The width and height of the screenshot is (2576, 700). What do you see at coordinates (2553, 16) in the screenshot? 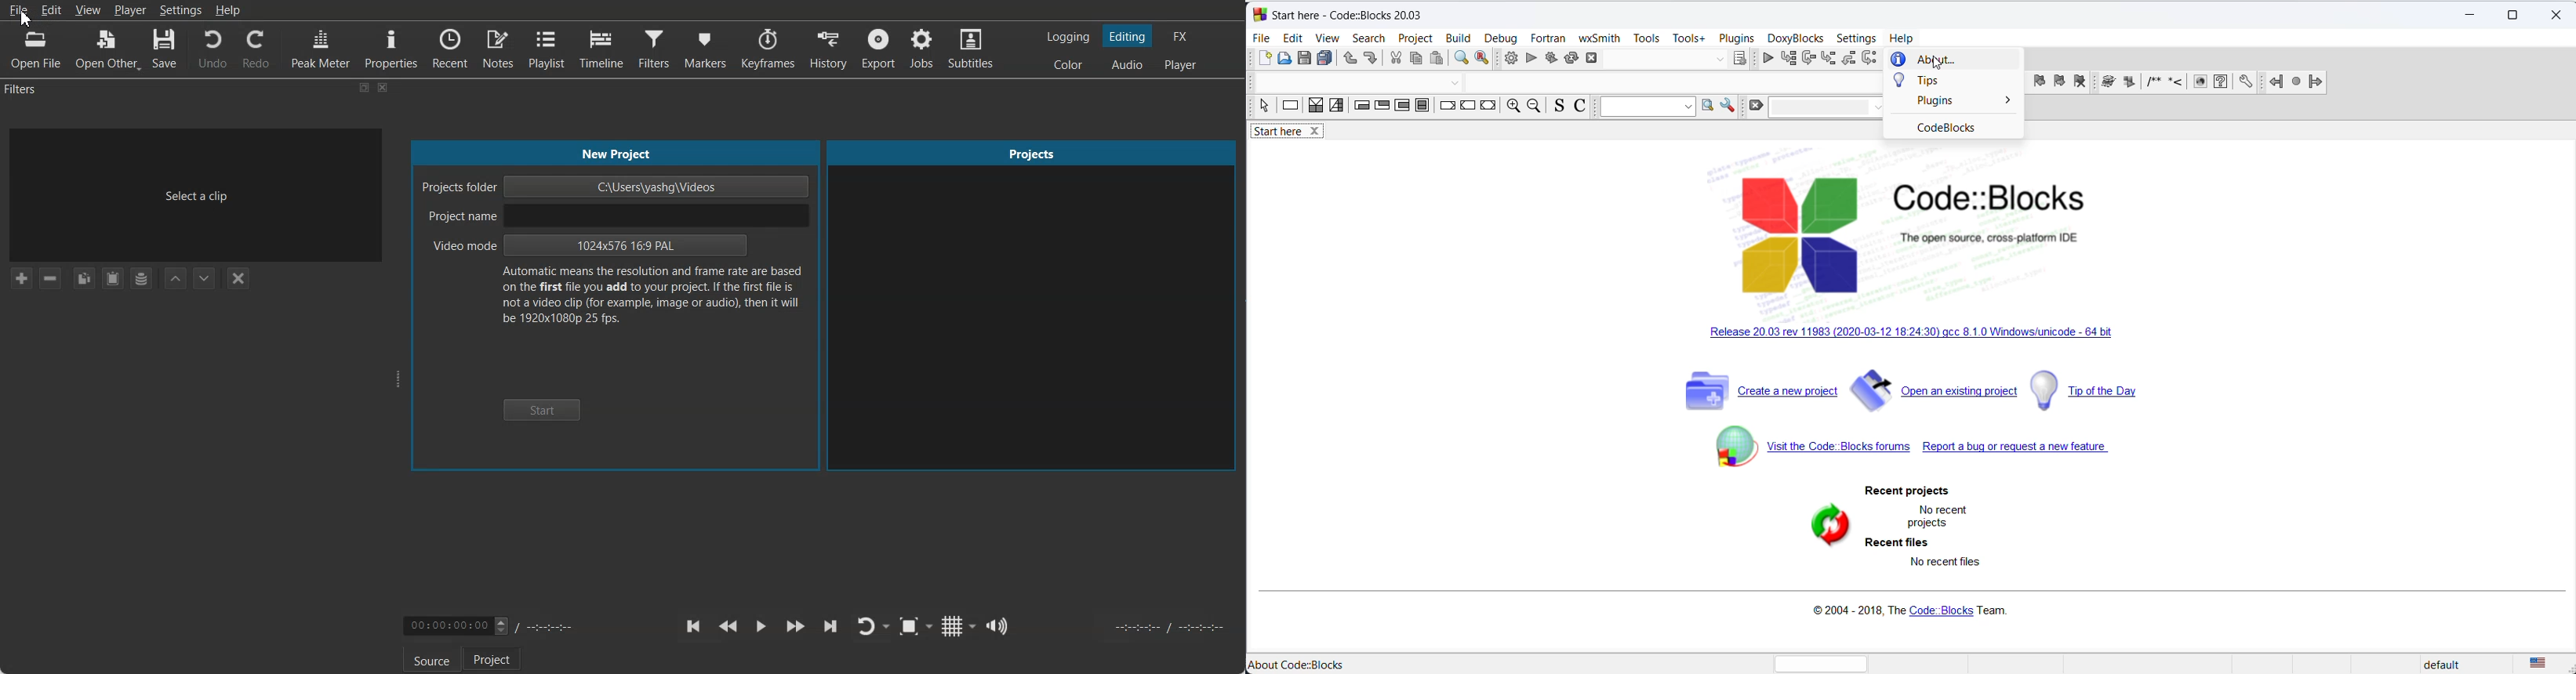
I see `close` at bounding box center [2553, 16].